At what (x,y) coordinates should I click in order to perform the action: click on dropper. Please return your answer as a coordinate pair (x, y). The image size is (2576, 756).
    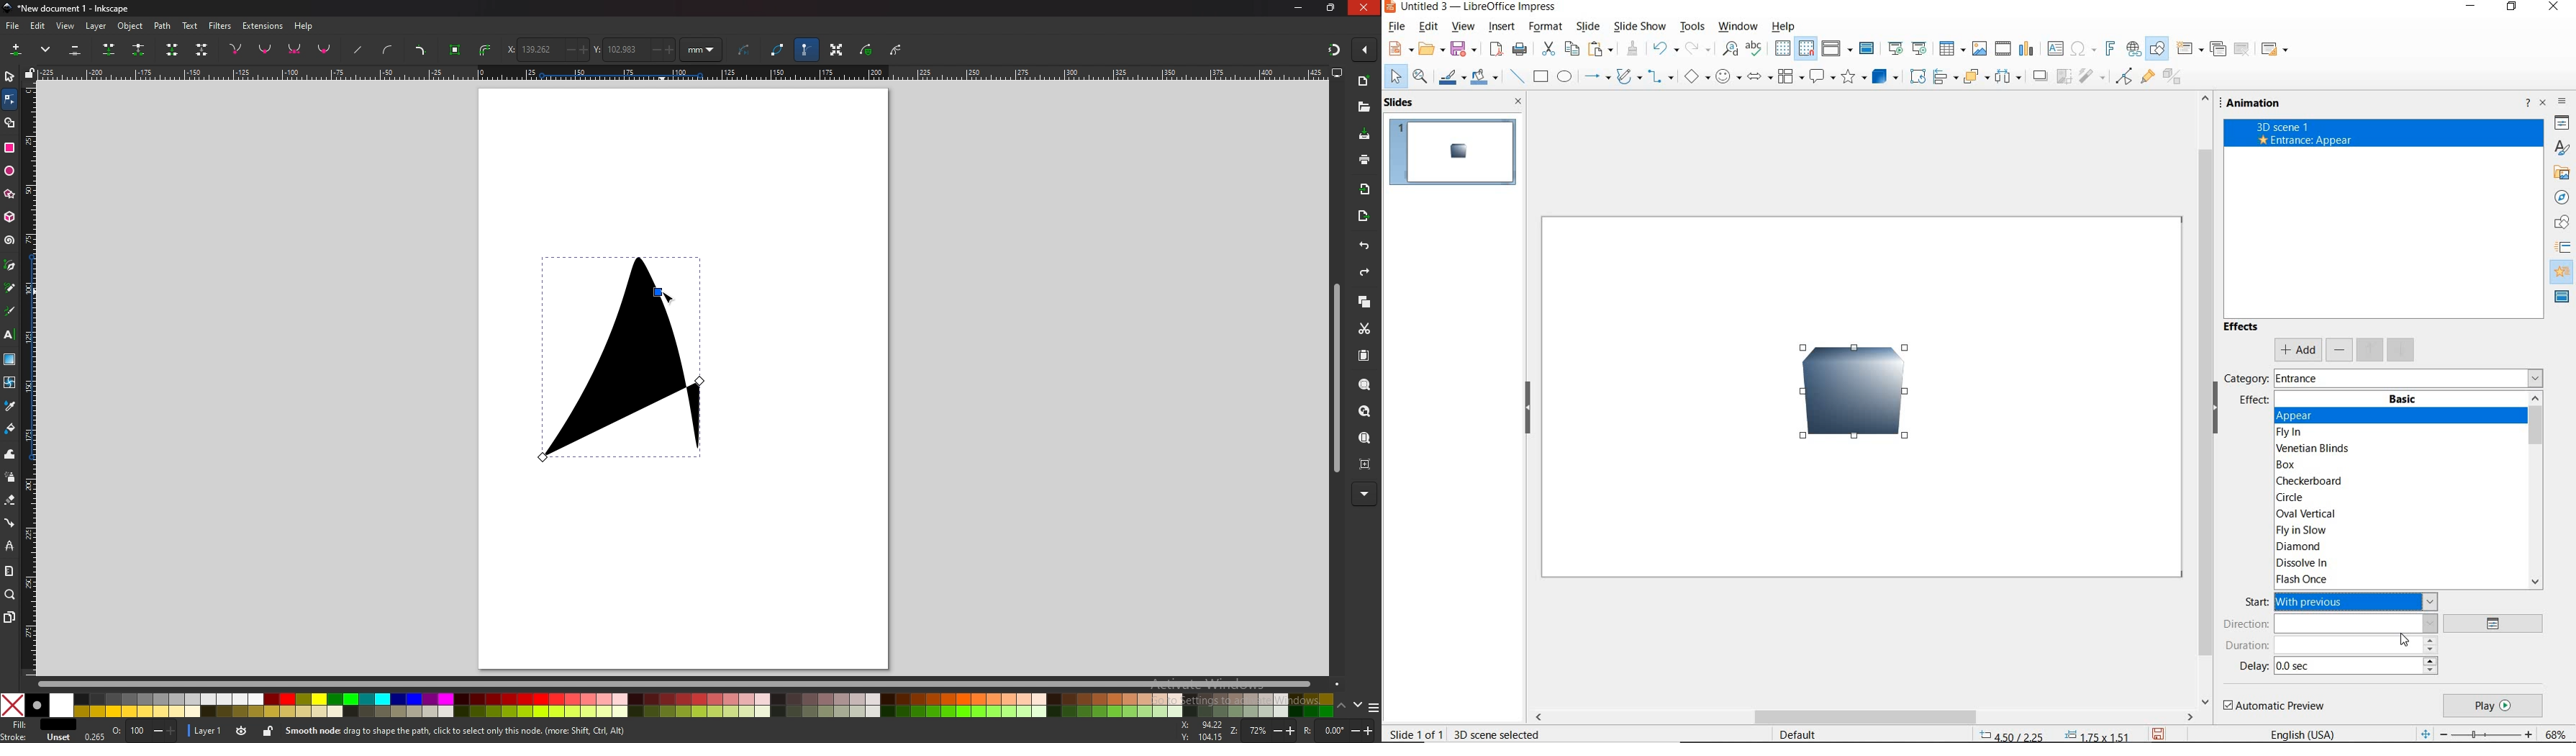
    Looking at the image, I should click on (9, 405).